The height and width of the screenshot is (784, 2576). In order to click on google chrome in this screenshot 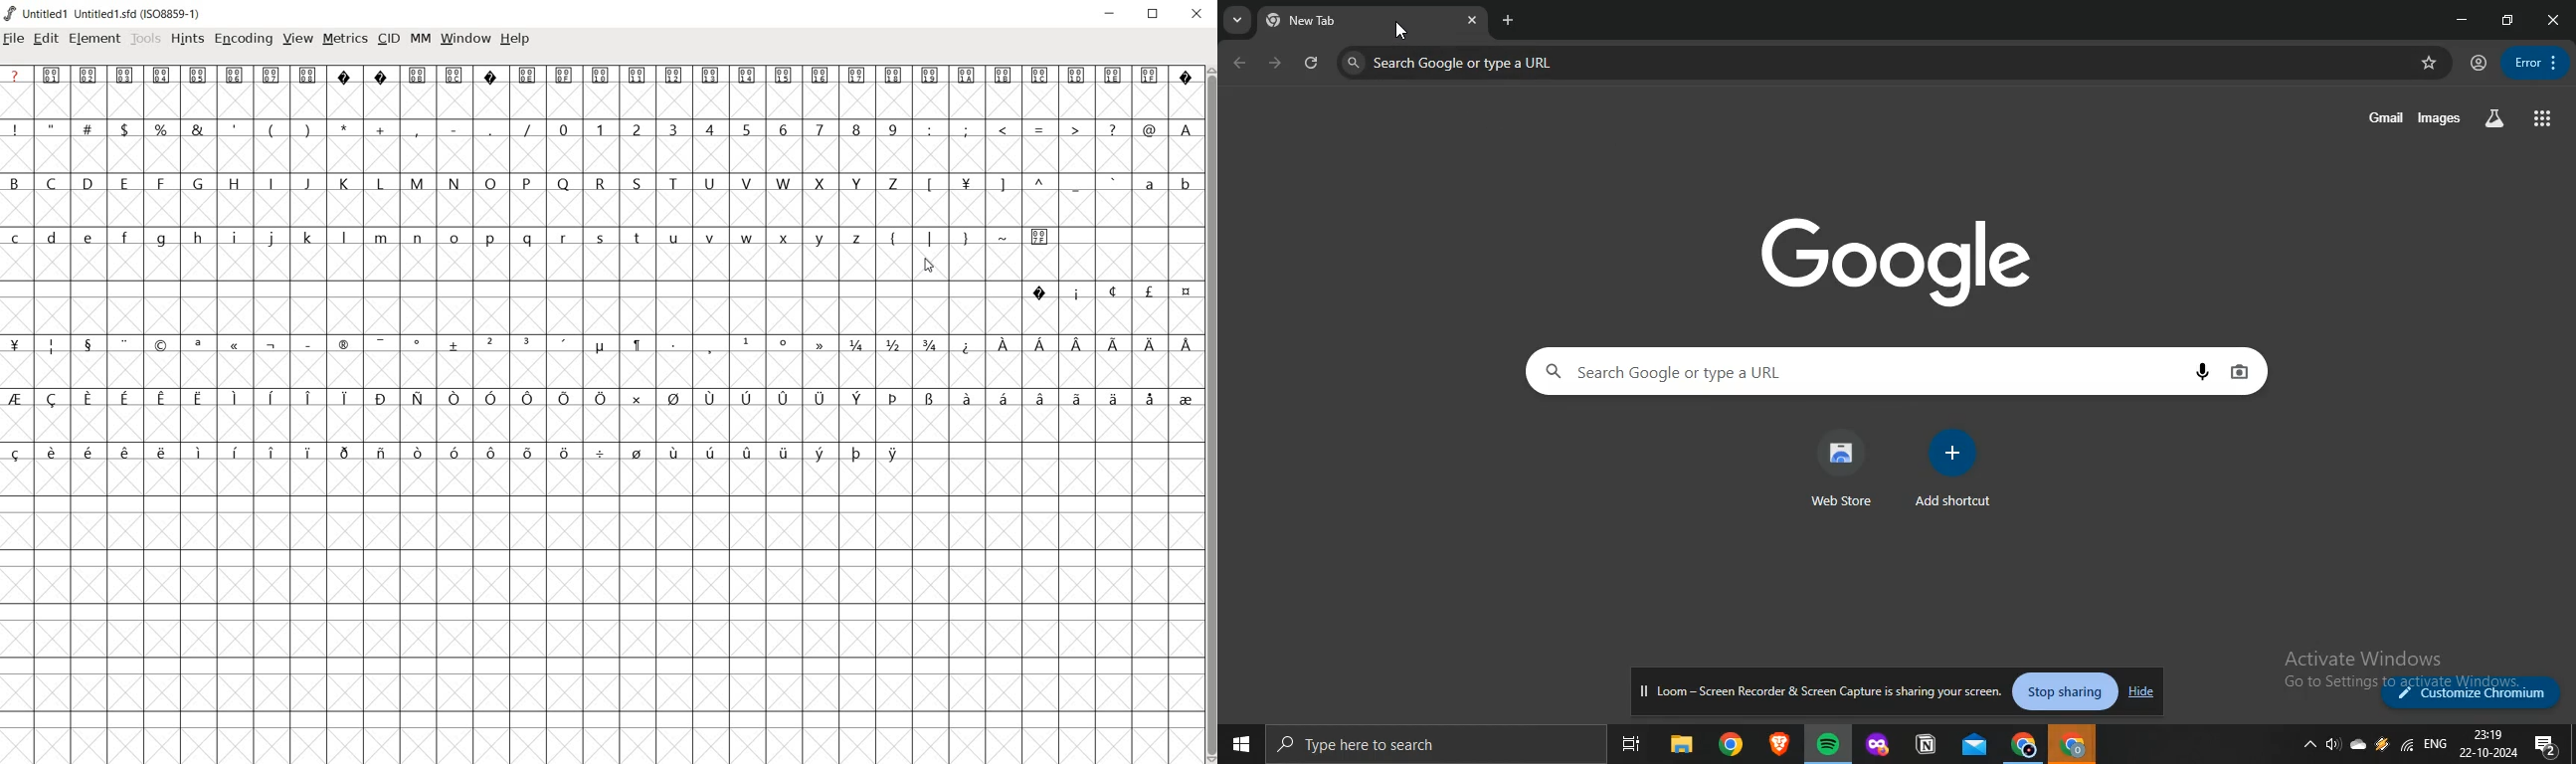, I will do `click(2024, 743)`.